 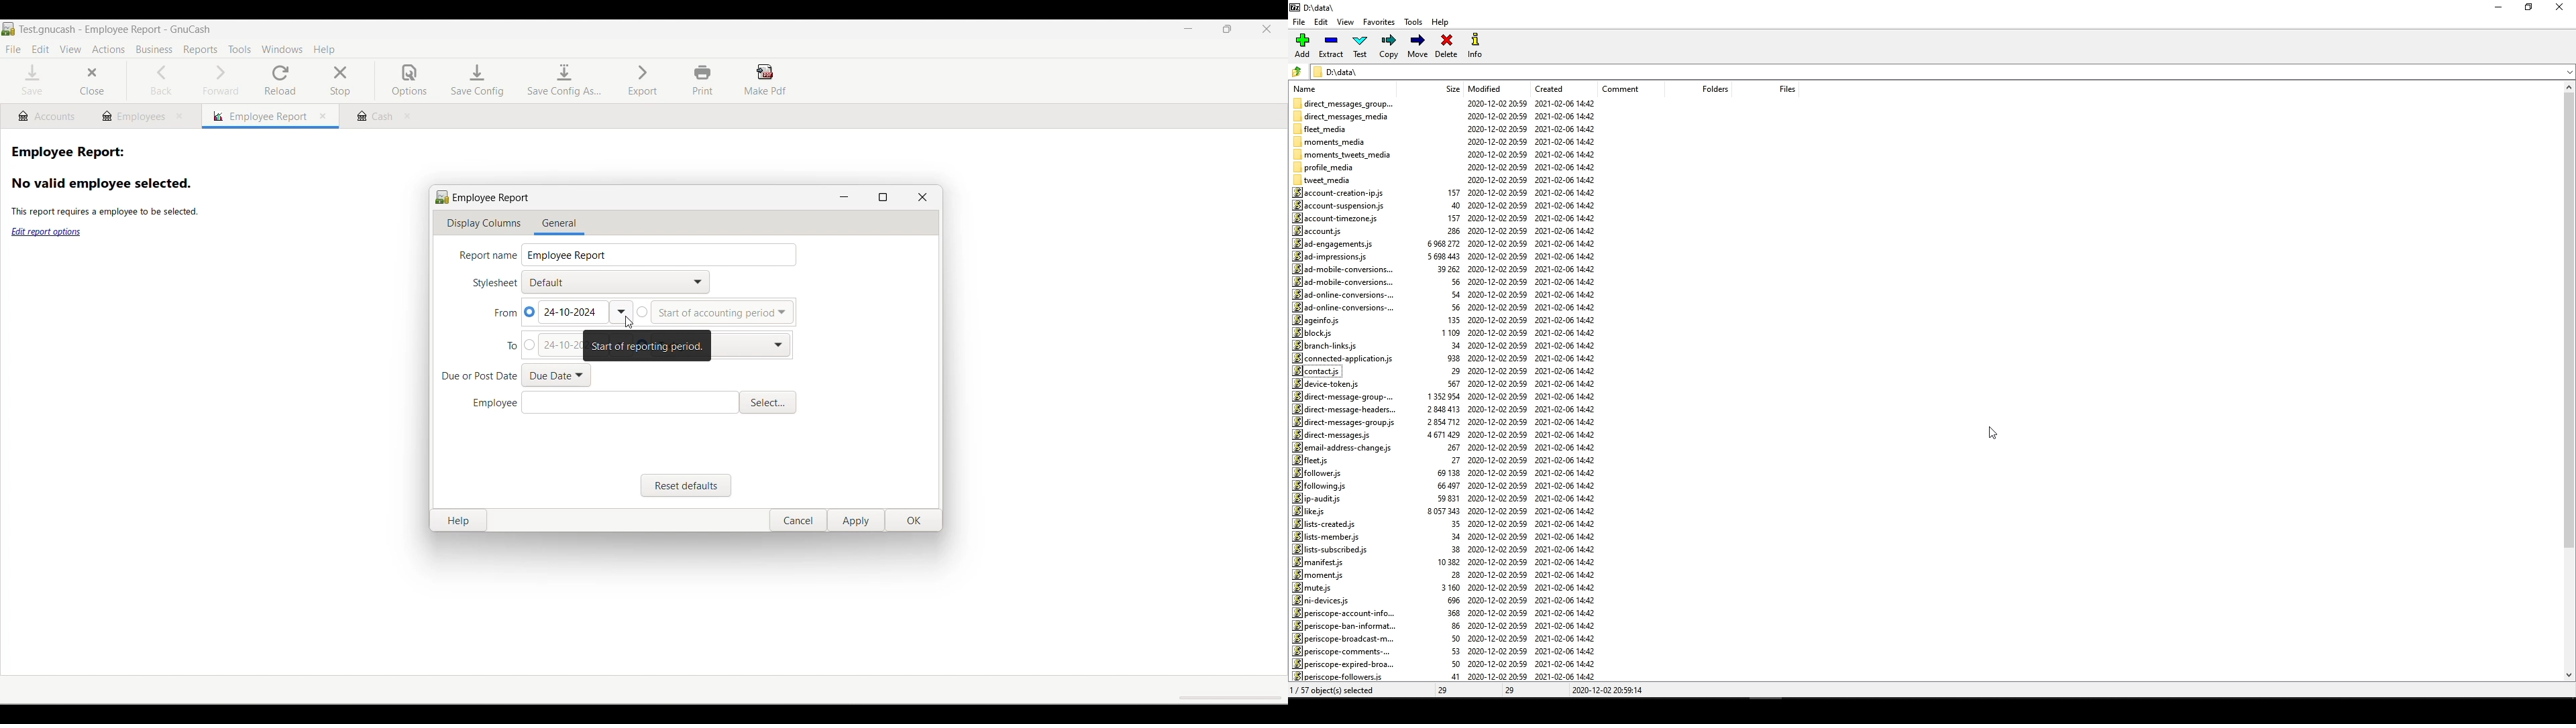 What do you see at coordinates (1305, 45) in the screenshot?
I see `Add` at bounding box center [1305, 45].